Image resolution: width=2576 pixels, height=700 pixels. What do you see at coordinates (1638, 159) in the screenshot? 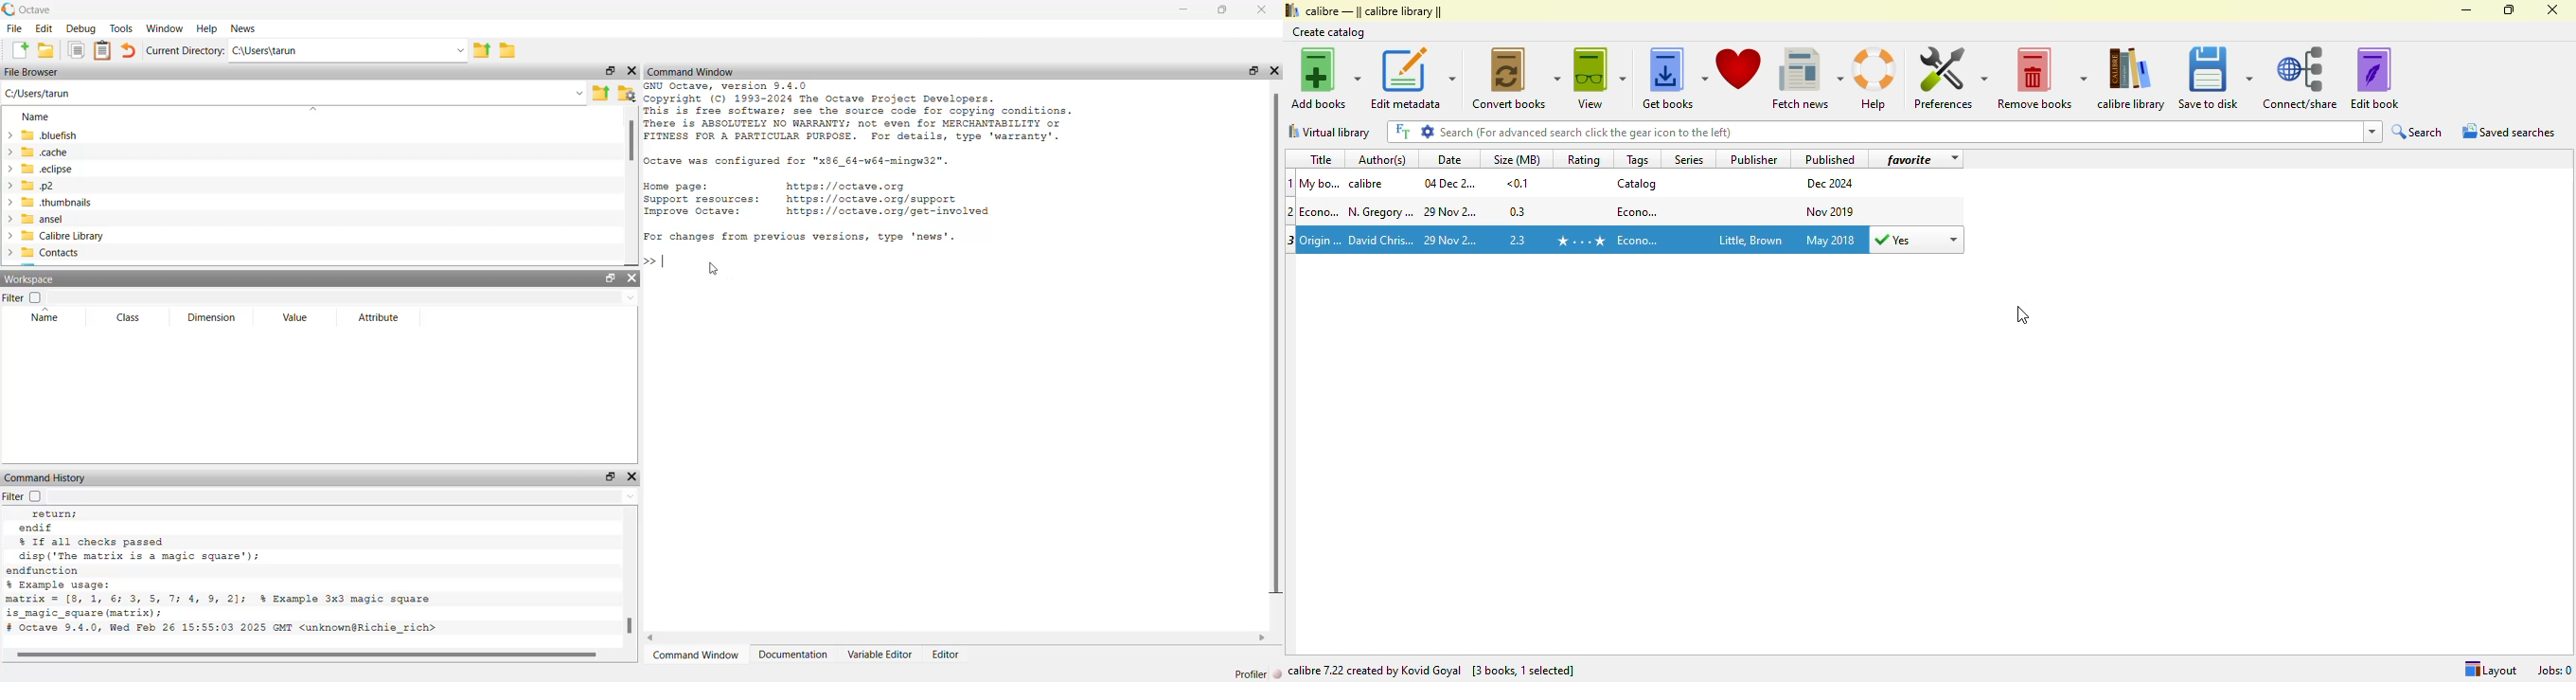
I see `tags` at bounding box center [1638, 159].